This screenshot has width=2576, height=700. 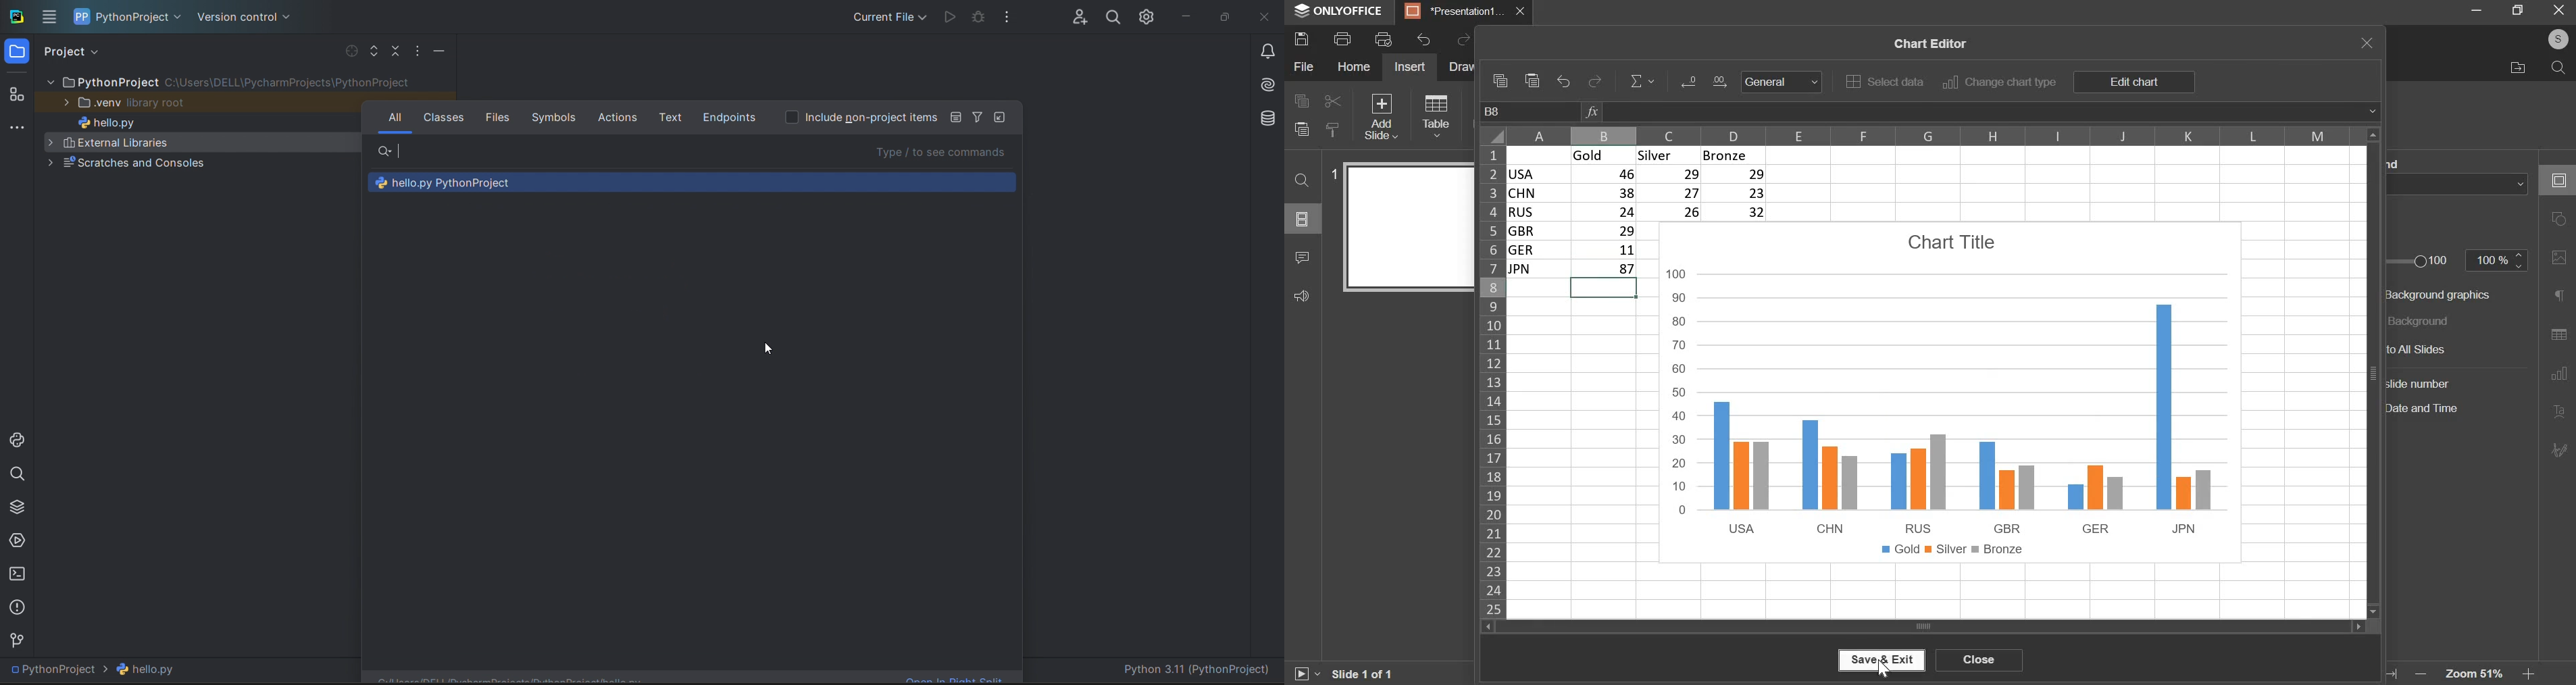 I want to click on slide number, so click(x=1336, y=173).